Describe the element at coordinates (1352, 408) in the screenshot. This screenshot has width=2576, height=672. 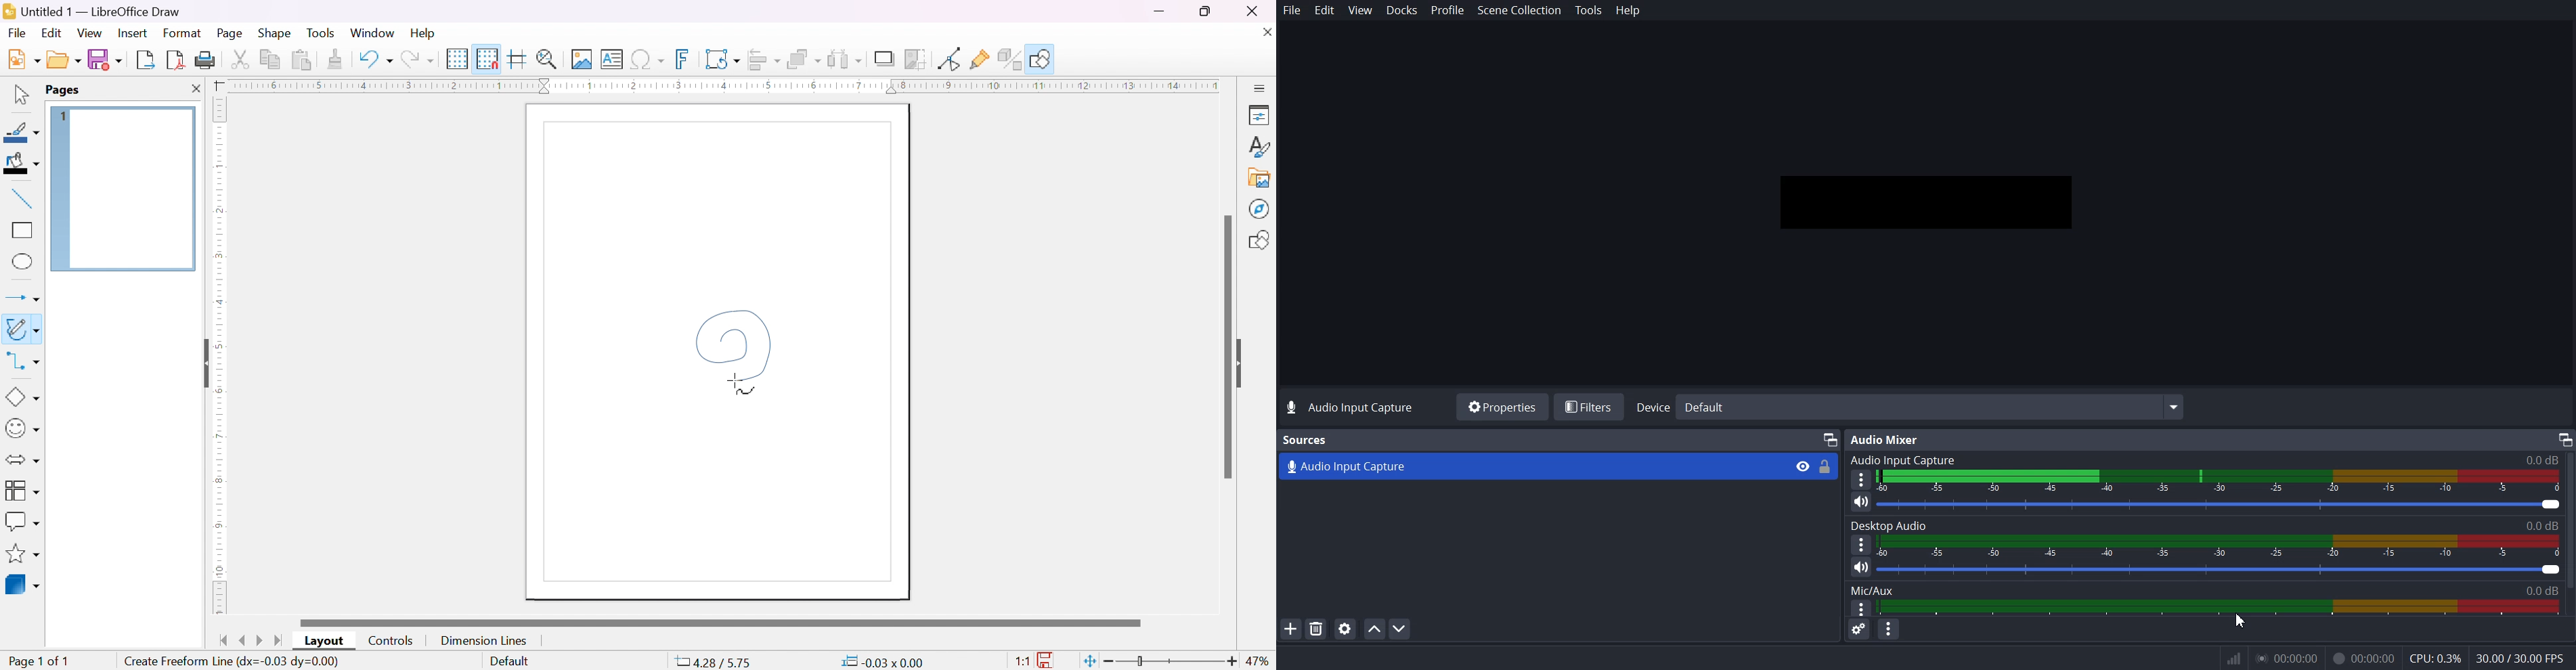
I see `Text ` at that location.